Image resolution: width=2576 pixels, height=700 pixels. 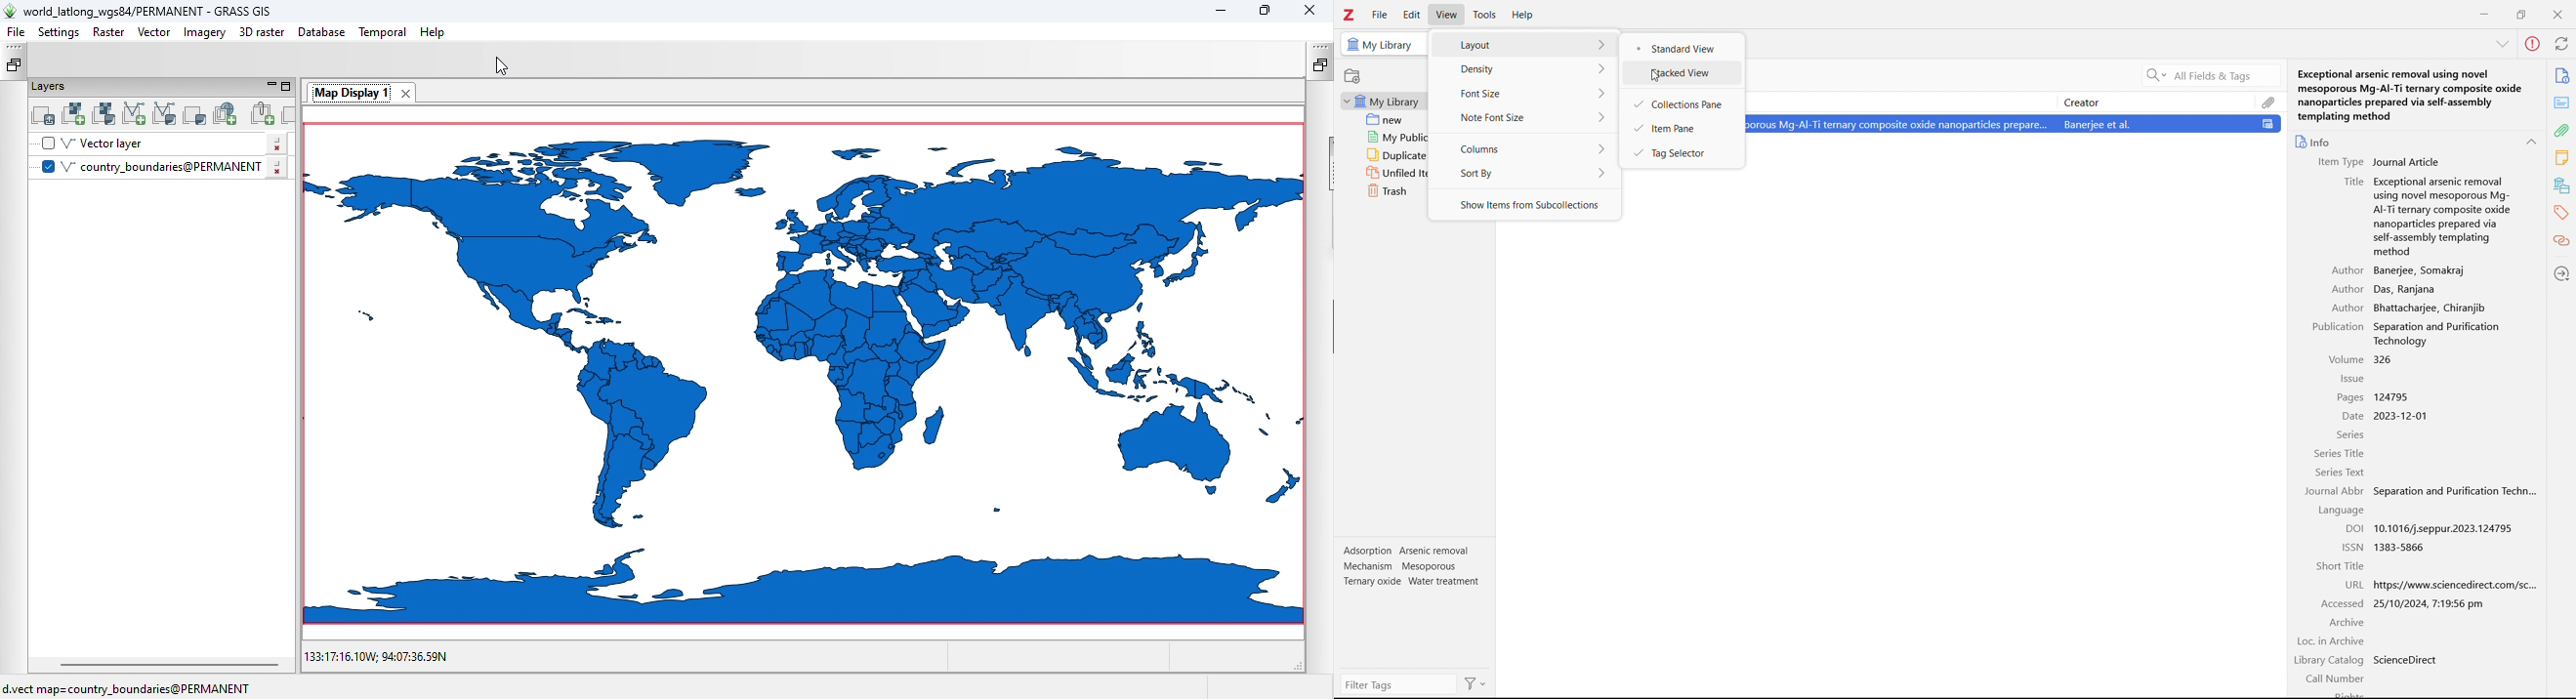 I want to click on locate, so click(x=2563, y=273).